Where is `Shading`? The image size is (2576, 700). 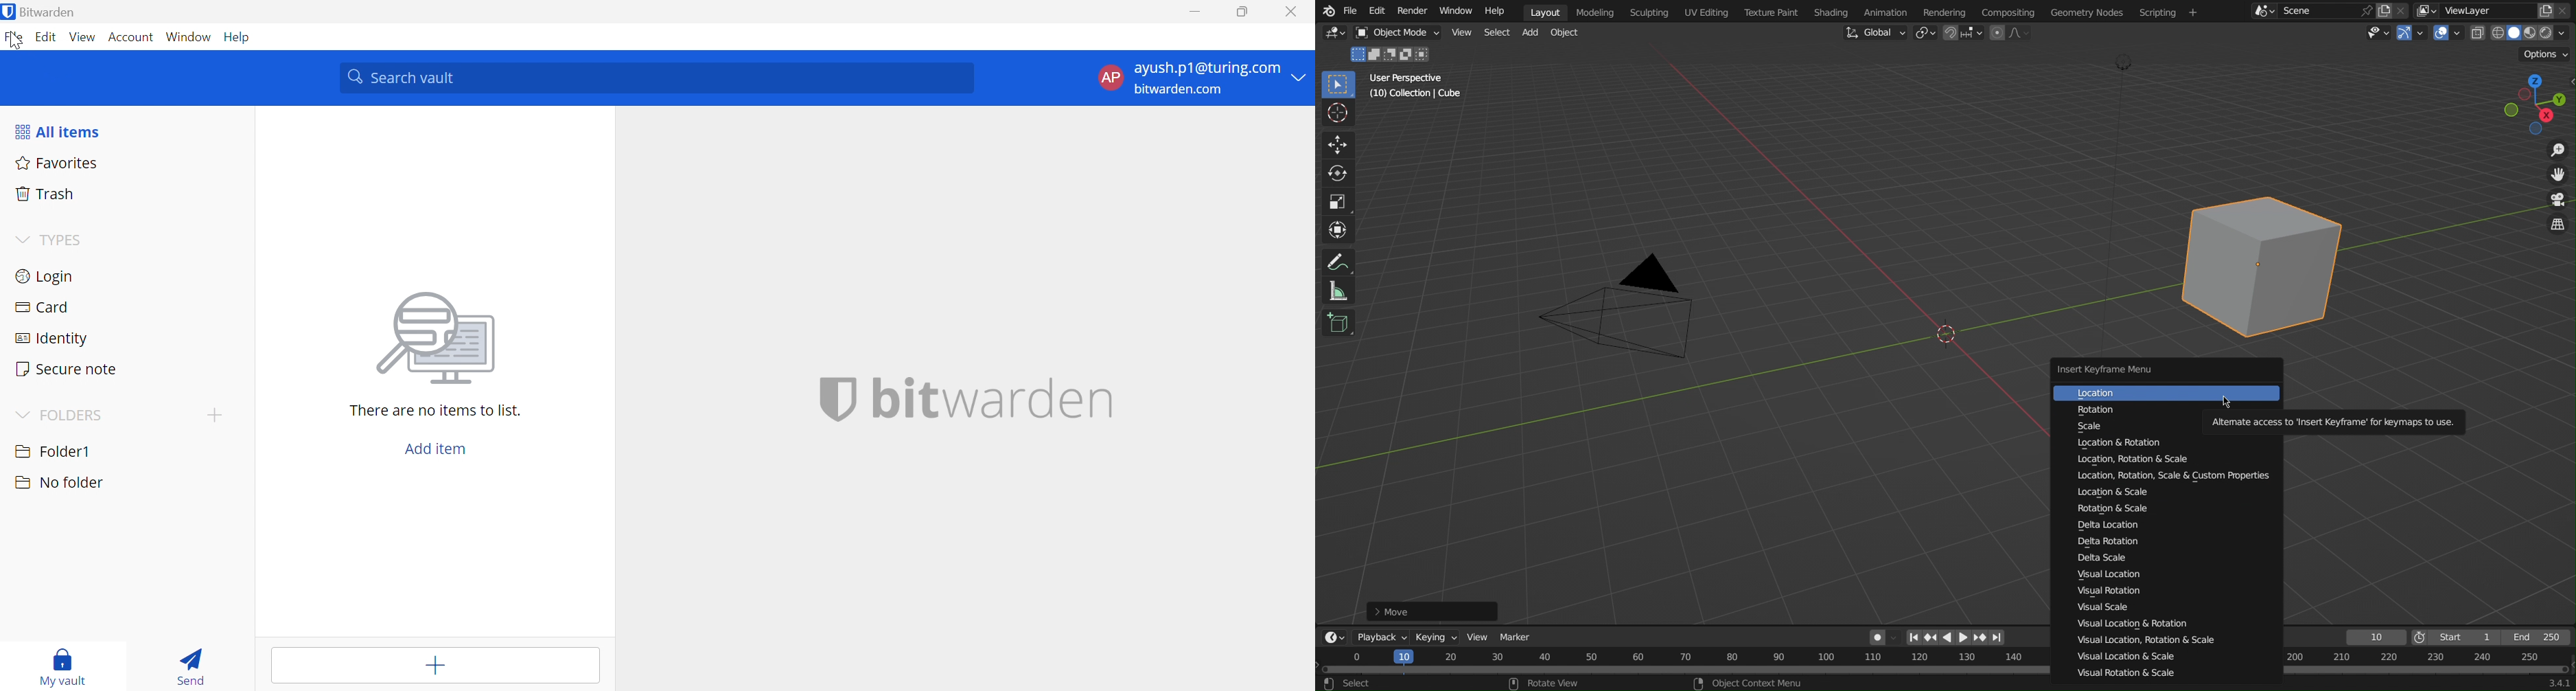
Shading is located at coordinates (1838, 11).